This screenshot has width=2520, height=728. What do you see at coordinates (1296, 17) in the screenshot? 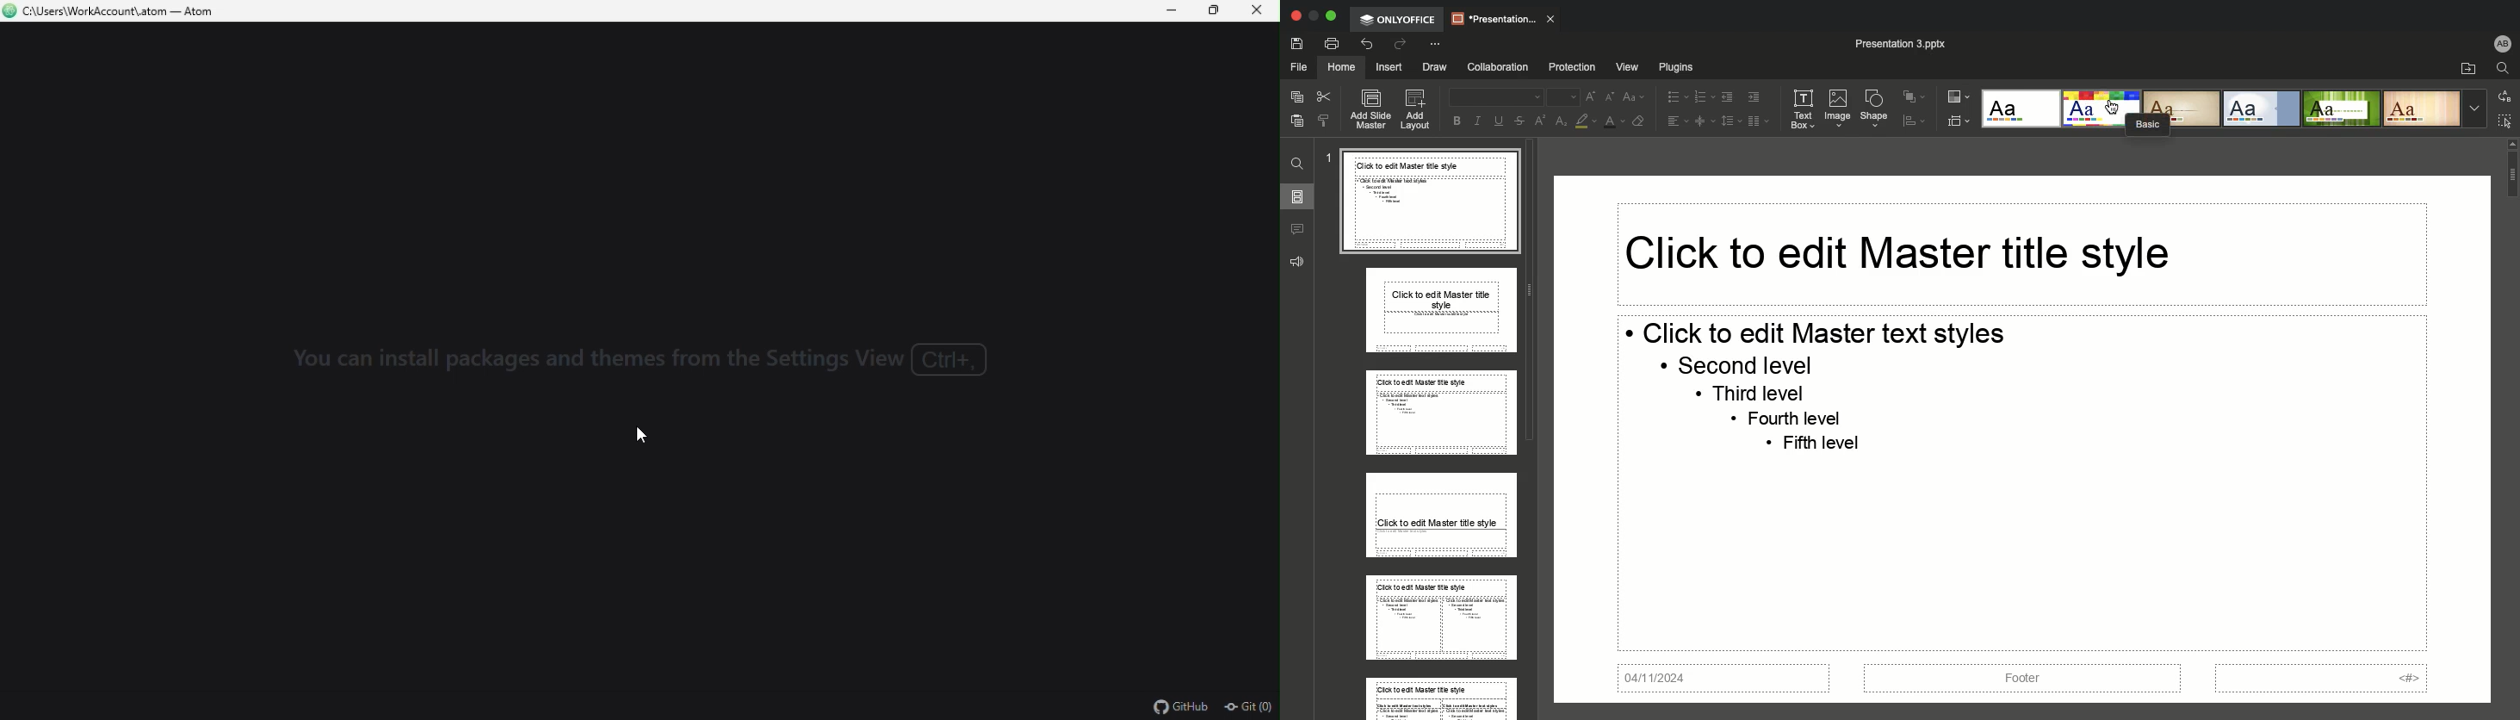
I see `Close` at bounding box center [1296, 17].